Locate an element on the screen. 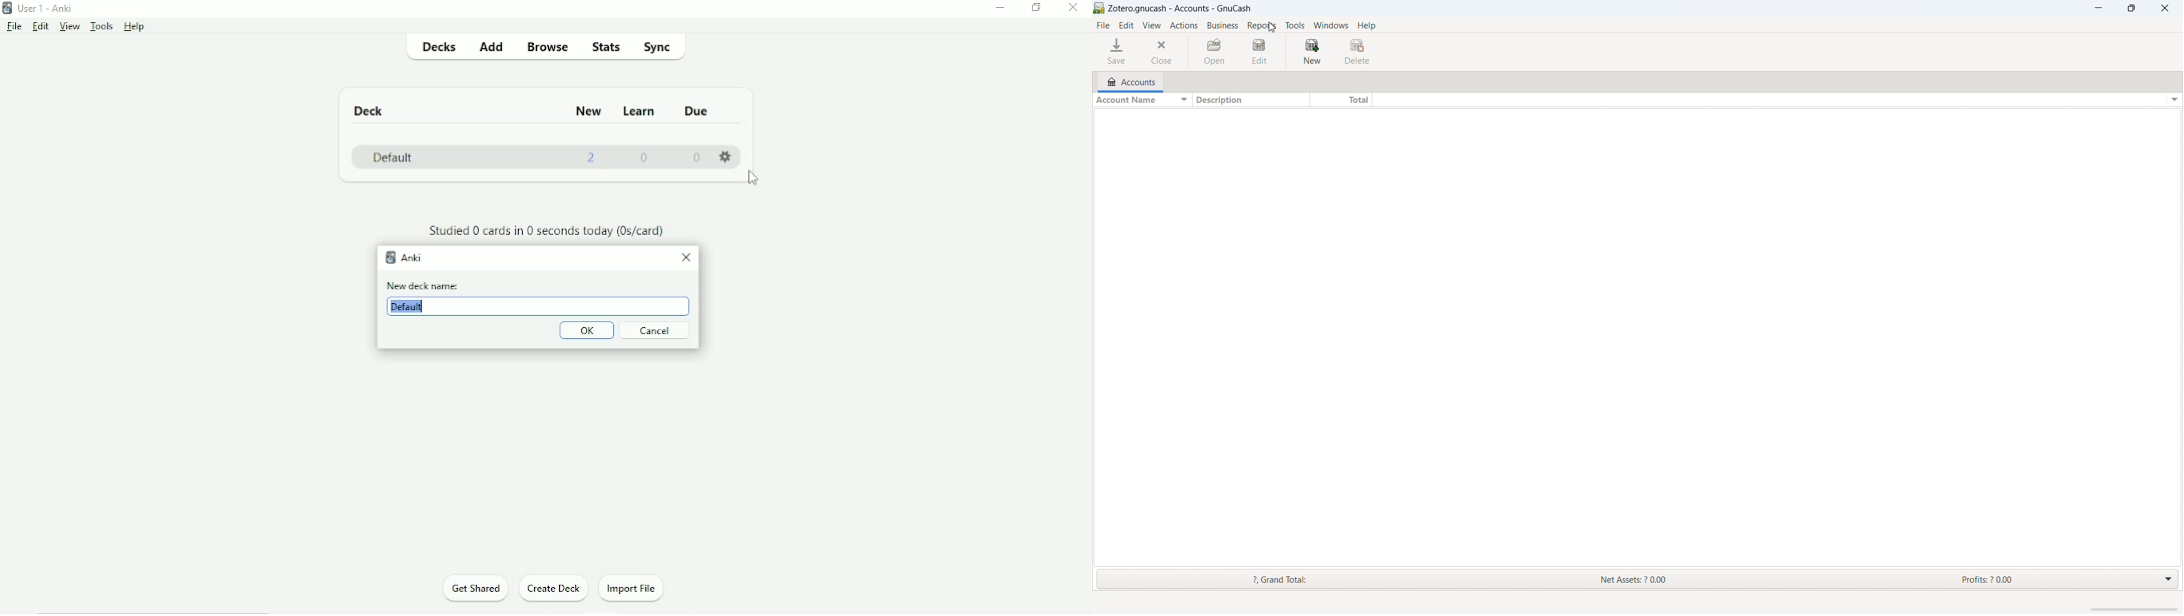 The width and height of the screenshot is (2184, 616). User 1 - Anki is located at coordinates (44, 8).